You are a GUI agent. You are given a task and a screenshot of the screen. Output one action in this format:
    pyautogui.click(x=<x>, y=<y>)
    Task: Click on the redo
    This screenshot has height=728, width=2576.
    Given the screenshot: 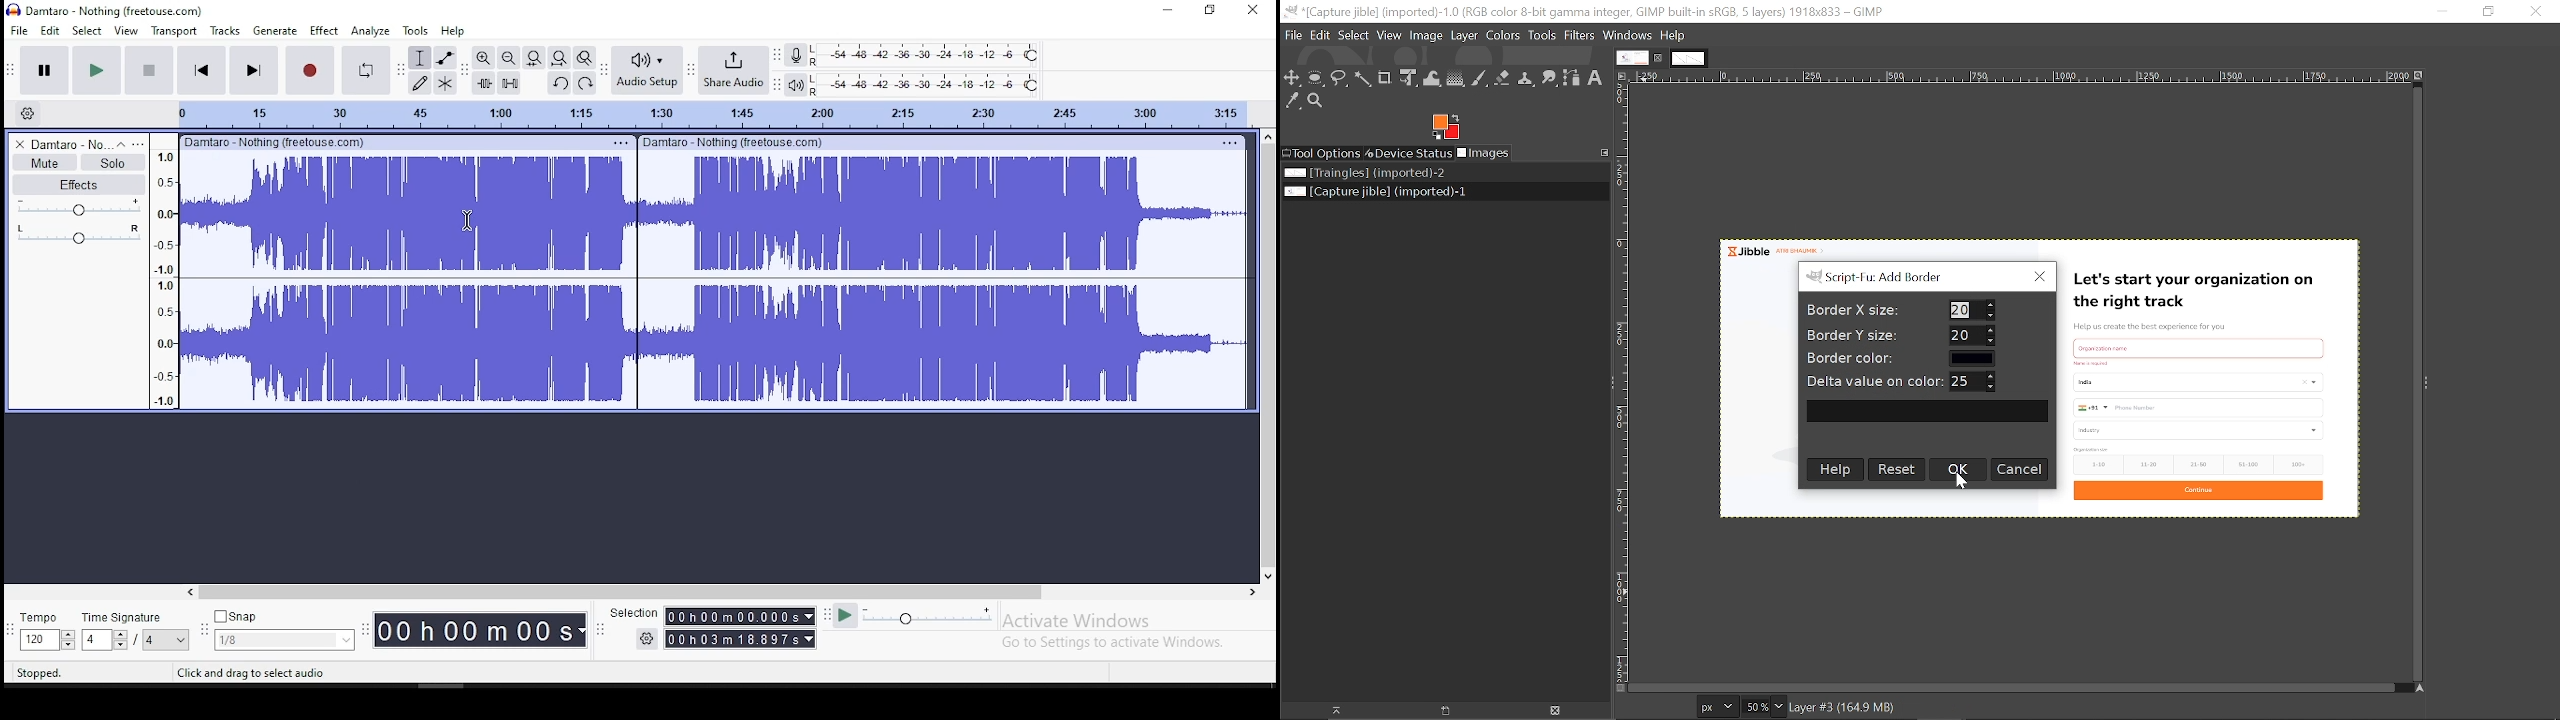 What is the action you would take?
    pyautogui.click(x=587, y=84)
    